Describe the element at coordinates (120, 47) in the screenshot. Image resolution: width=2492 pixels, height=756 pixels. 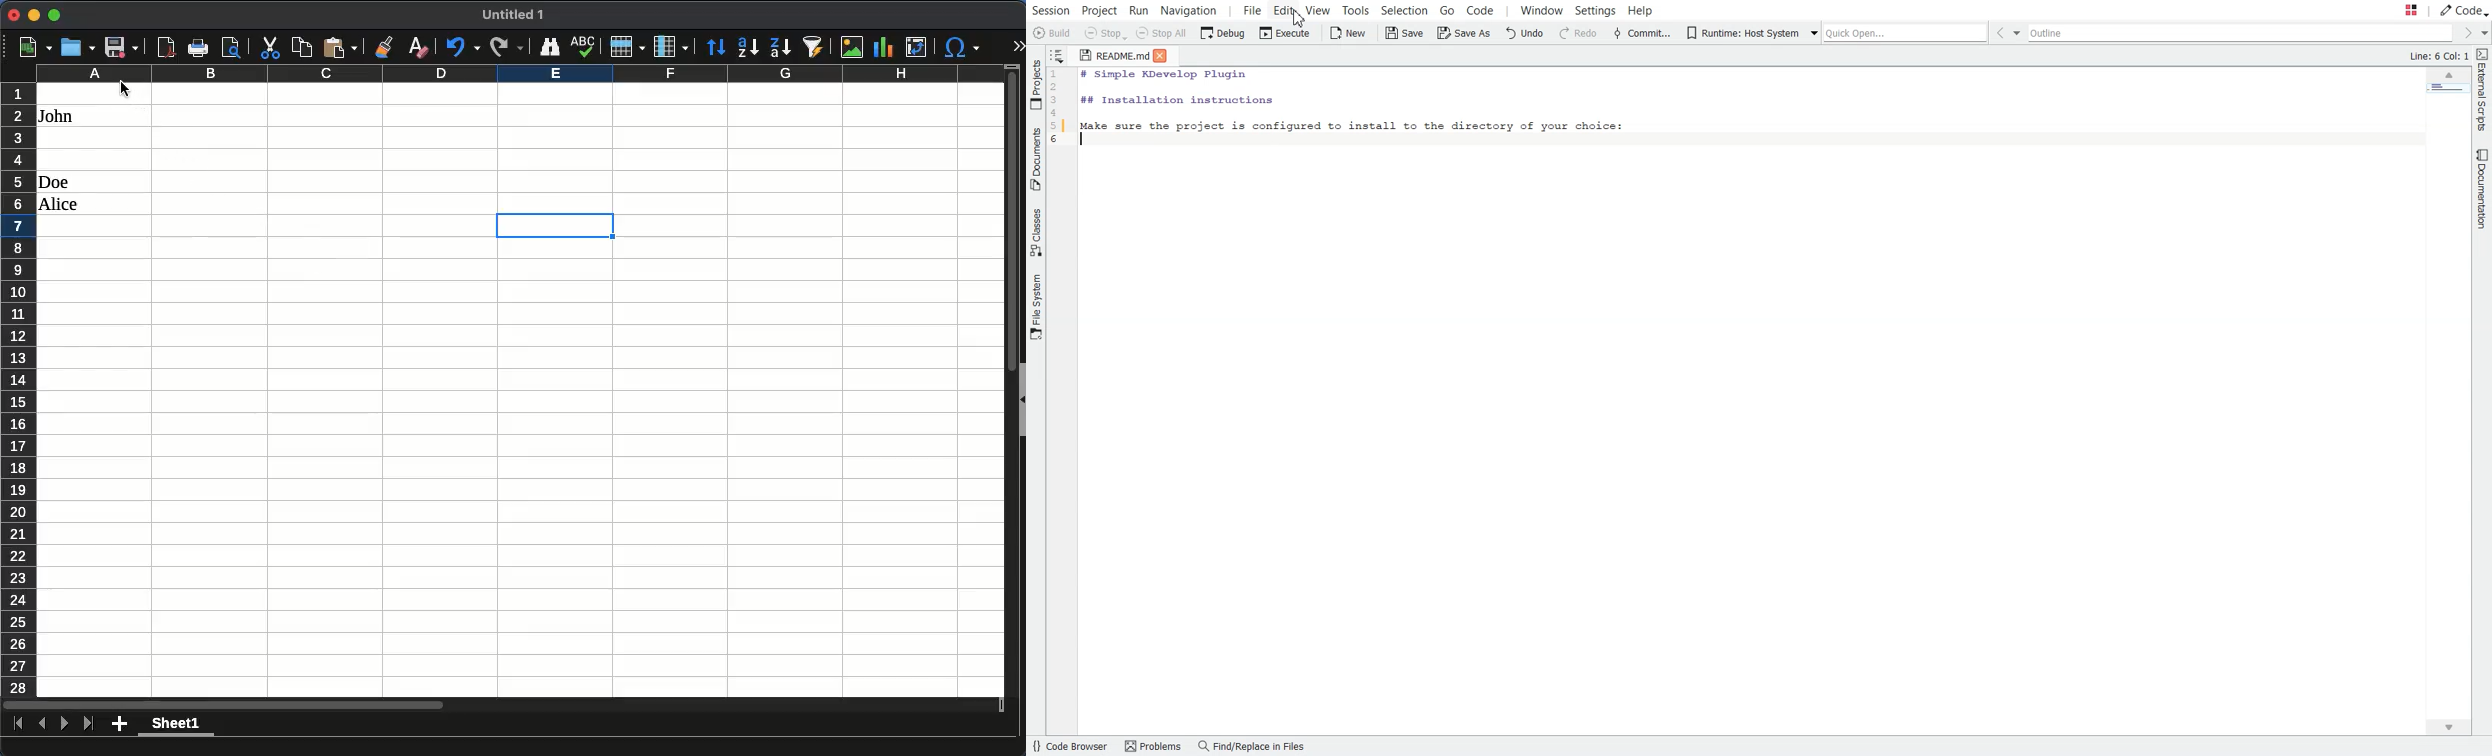
I see `save` at that location.